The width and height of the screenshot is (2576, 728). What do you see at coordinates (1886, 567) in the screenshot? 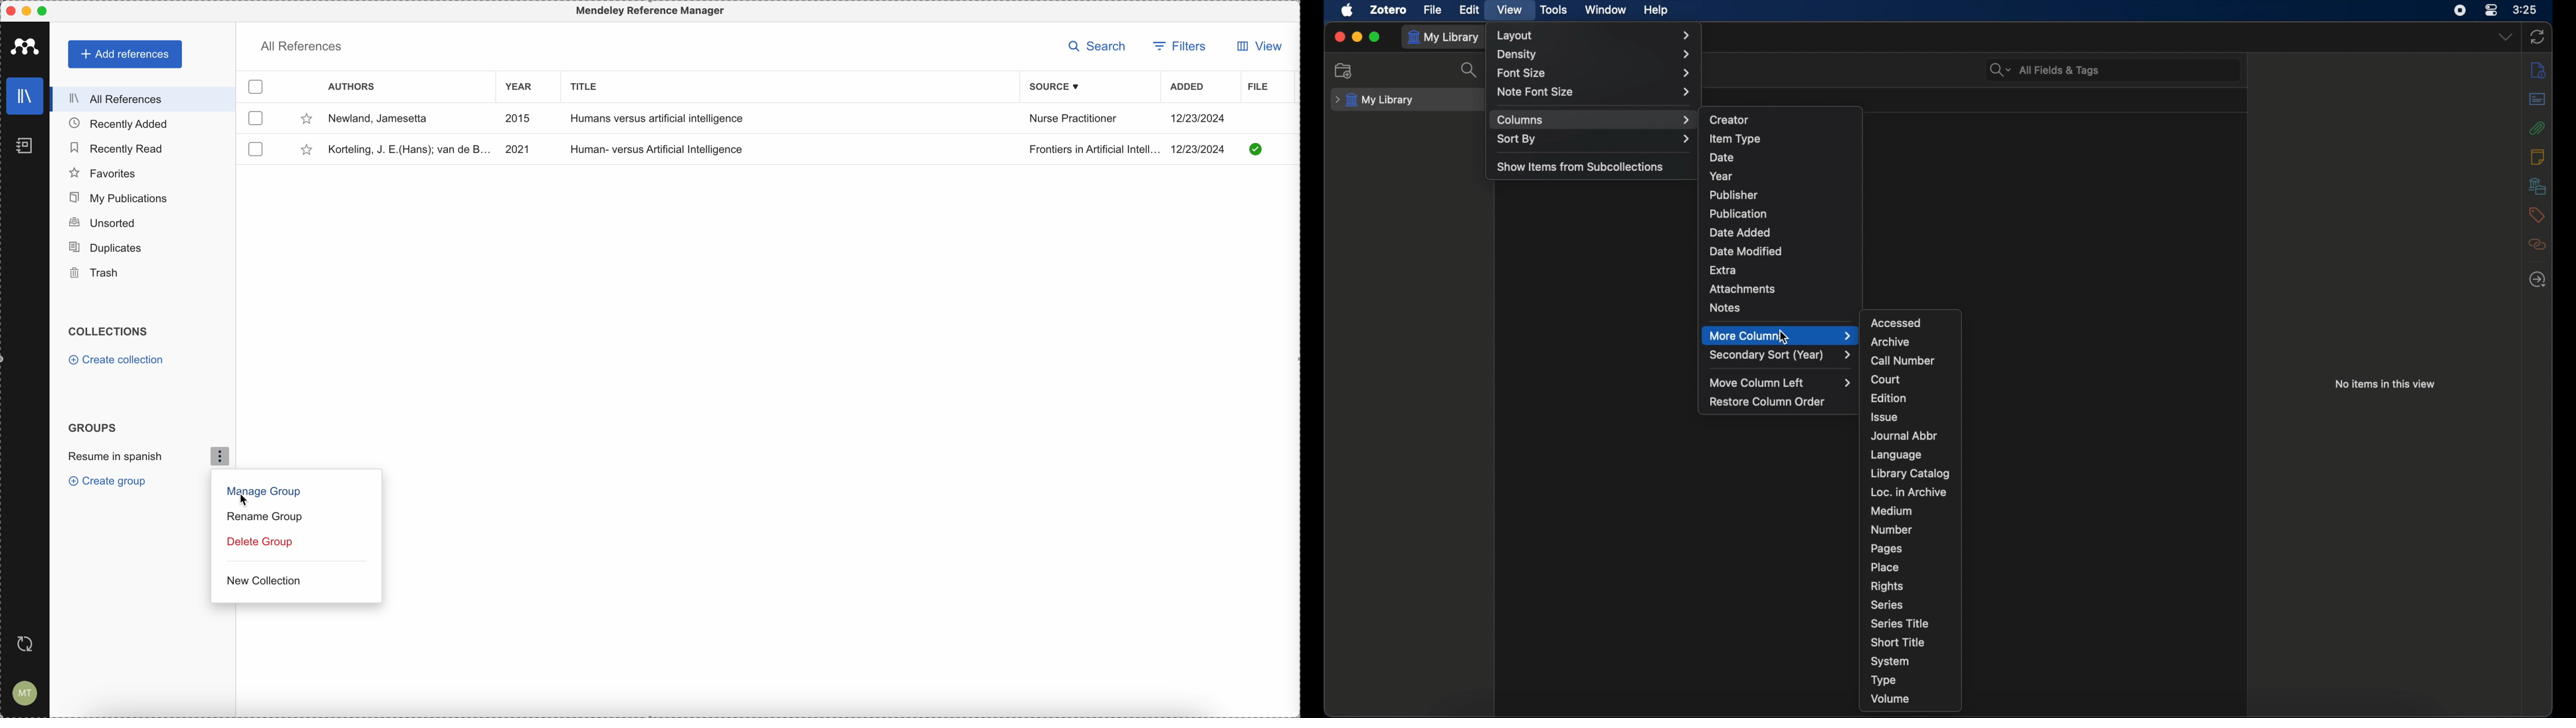
I see `place` at bounding box center [1886, 567].